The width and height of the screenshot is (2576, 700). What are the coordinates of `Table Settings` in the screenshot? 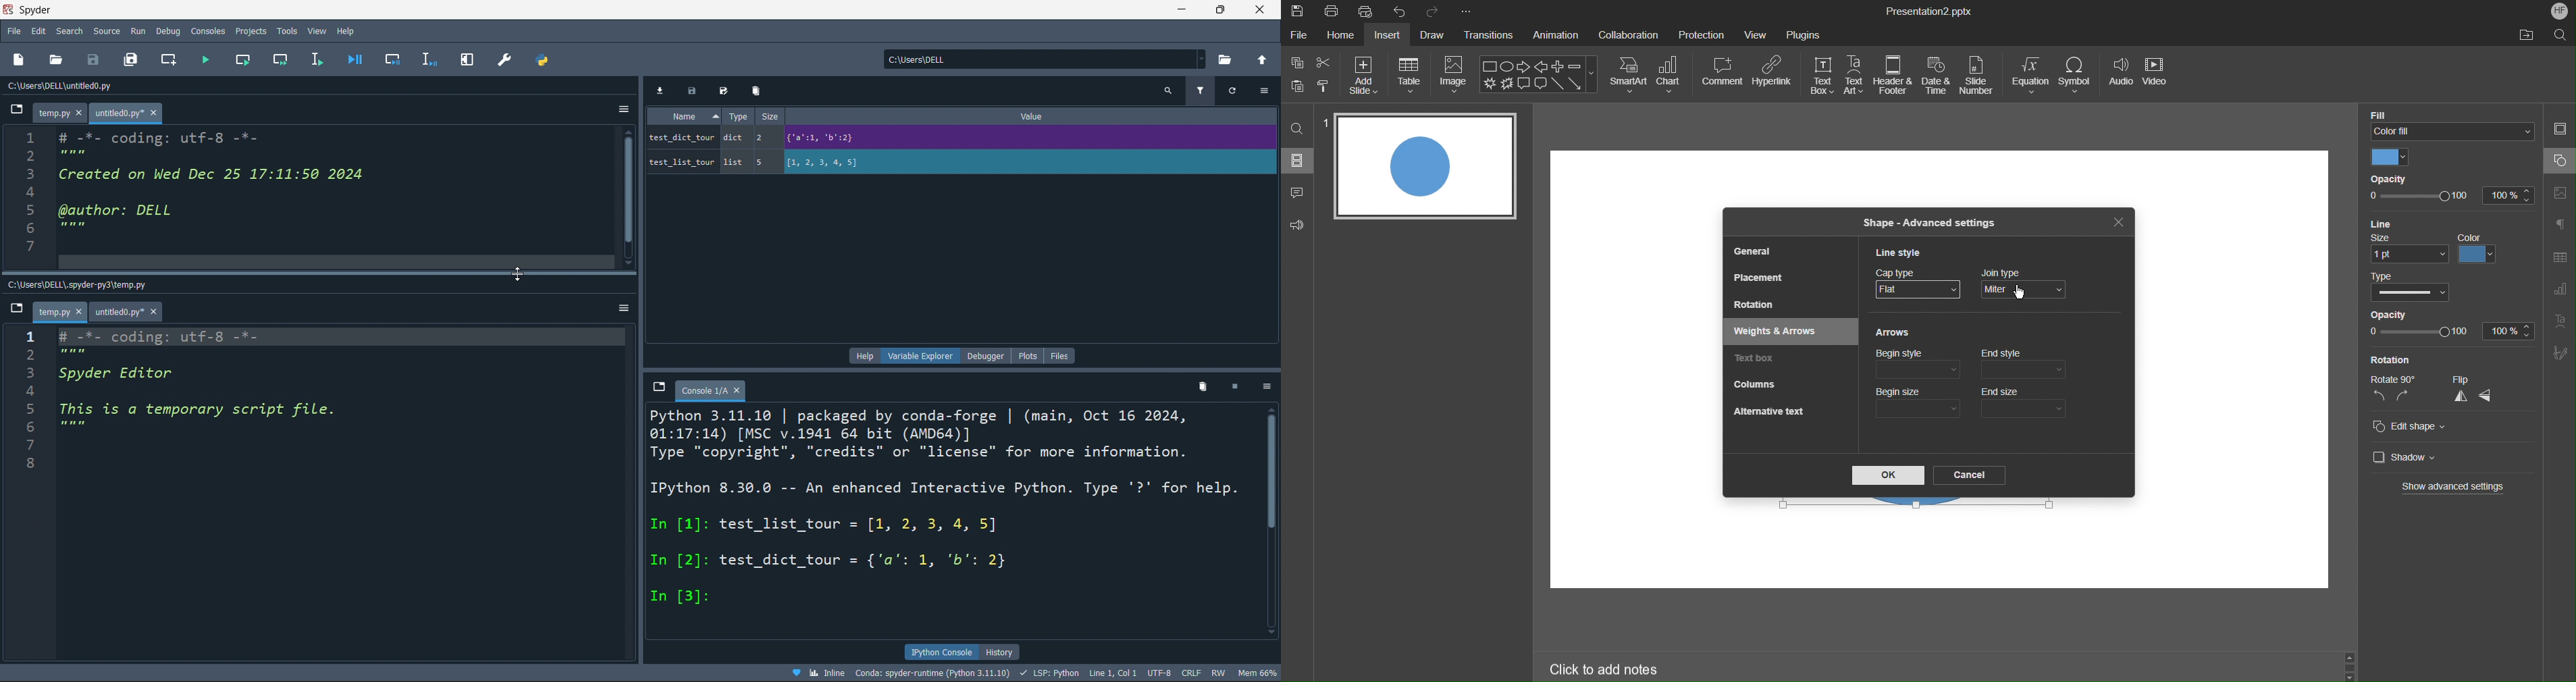 It's located at (2559, 257).